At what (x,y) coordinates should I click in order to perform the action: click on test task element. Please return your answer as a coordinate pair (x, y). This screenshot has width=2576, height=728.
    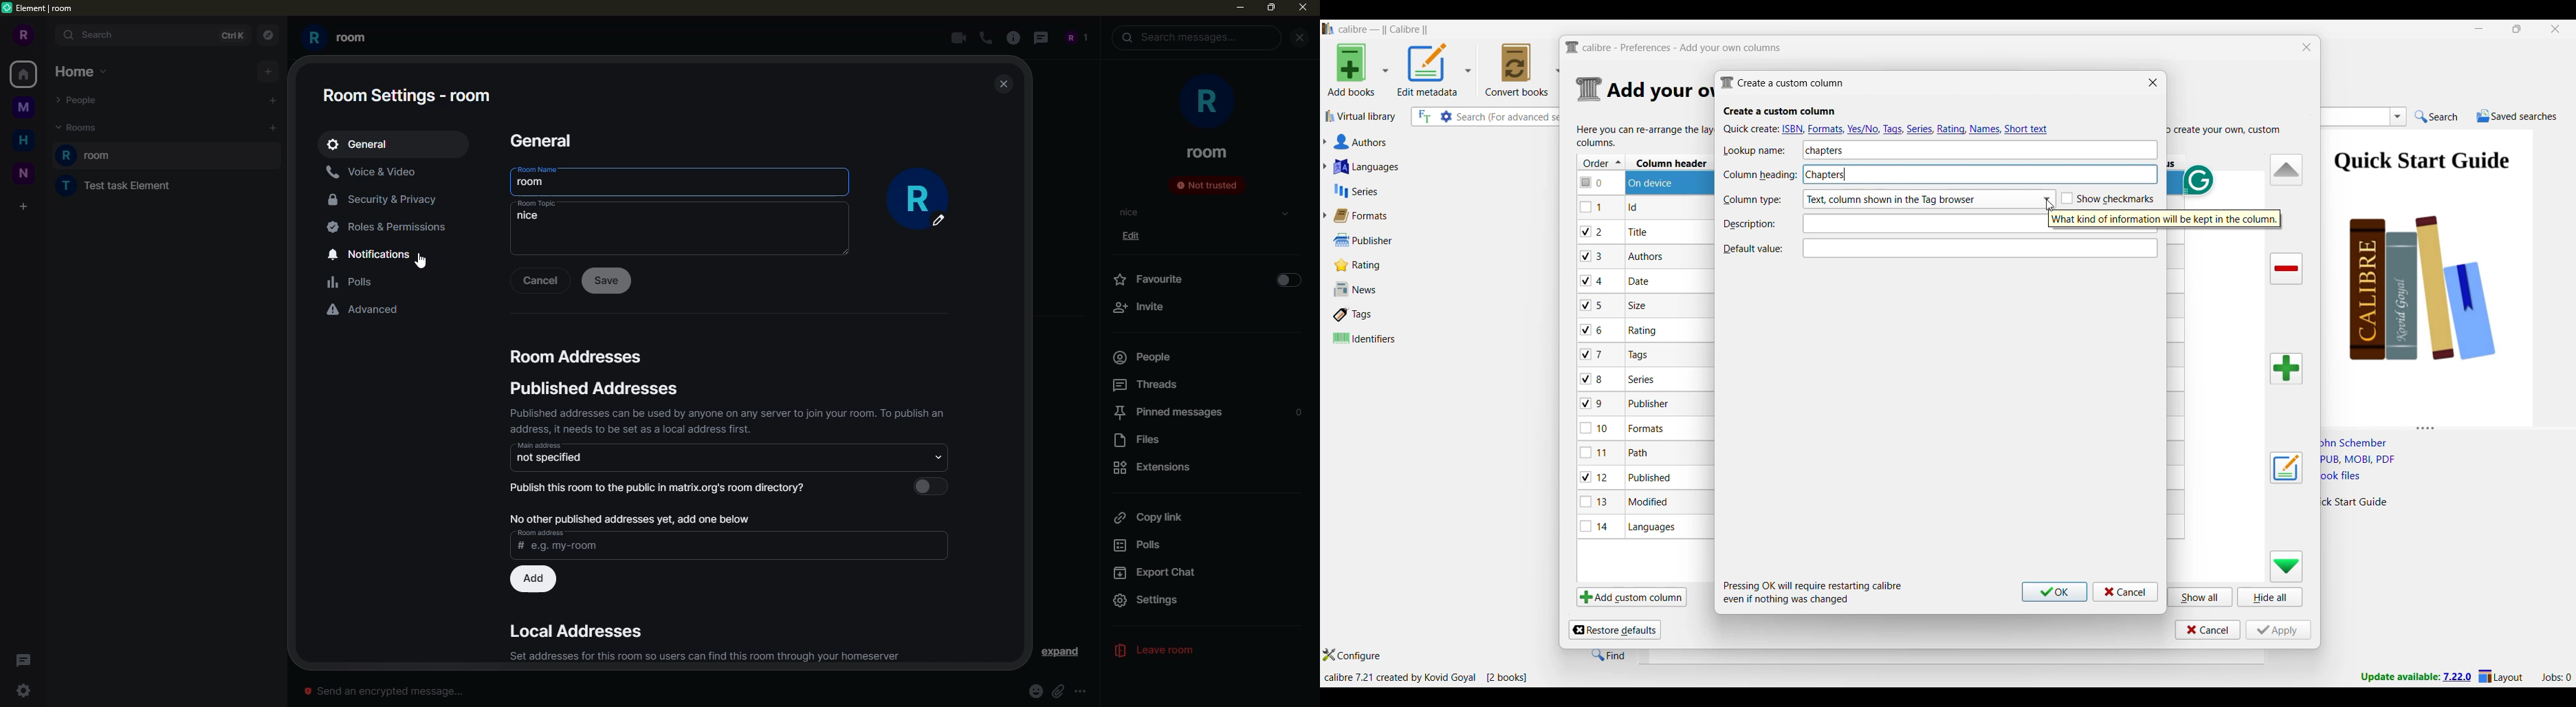
    Looking at the image, I should click on (111, 188).